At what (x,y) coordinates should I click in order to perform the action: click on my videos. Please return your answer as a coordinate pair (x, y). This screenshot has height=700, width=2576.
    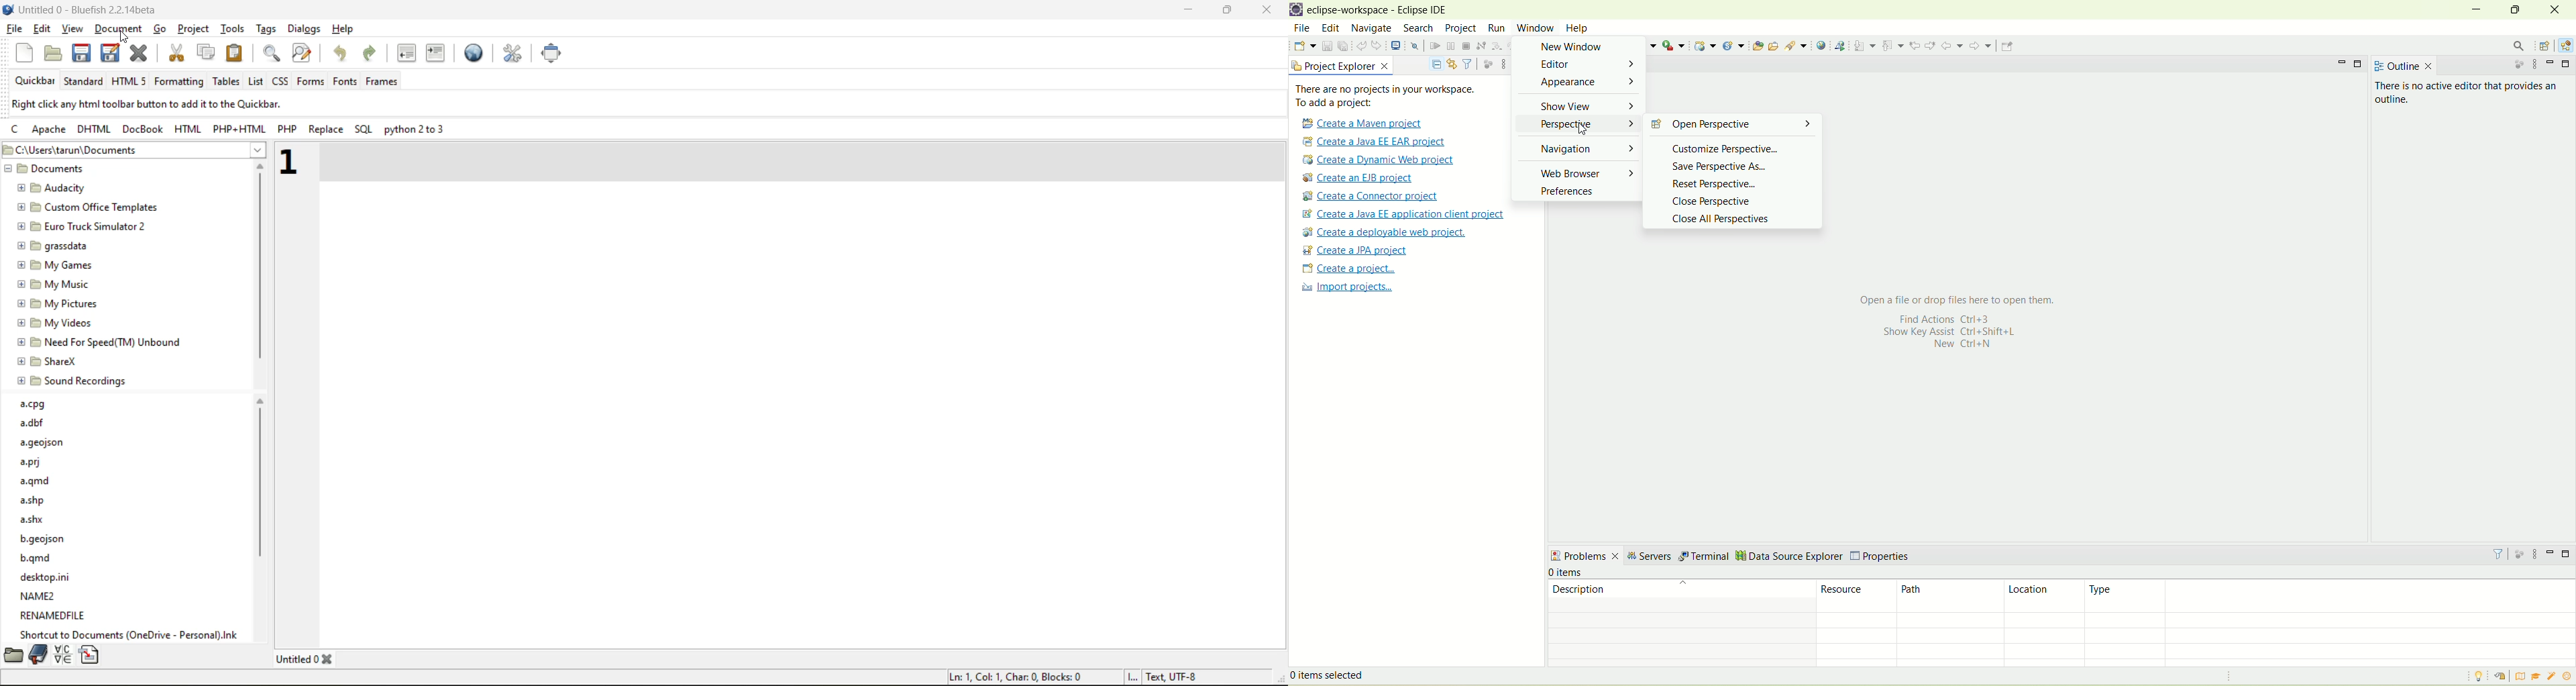
    Looking at the image, I should click on (56, 324).